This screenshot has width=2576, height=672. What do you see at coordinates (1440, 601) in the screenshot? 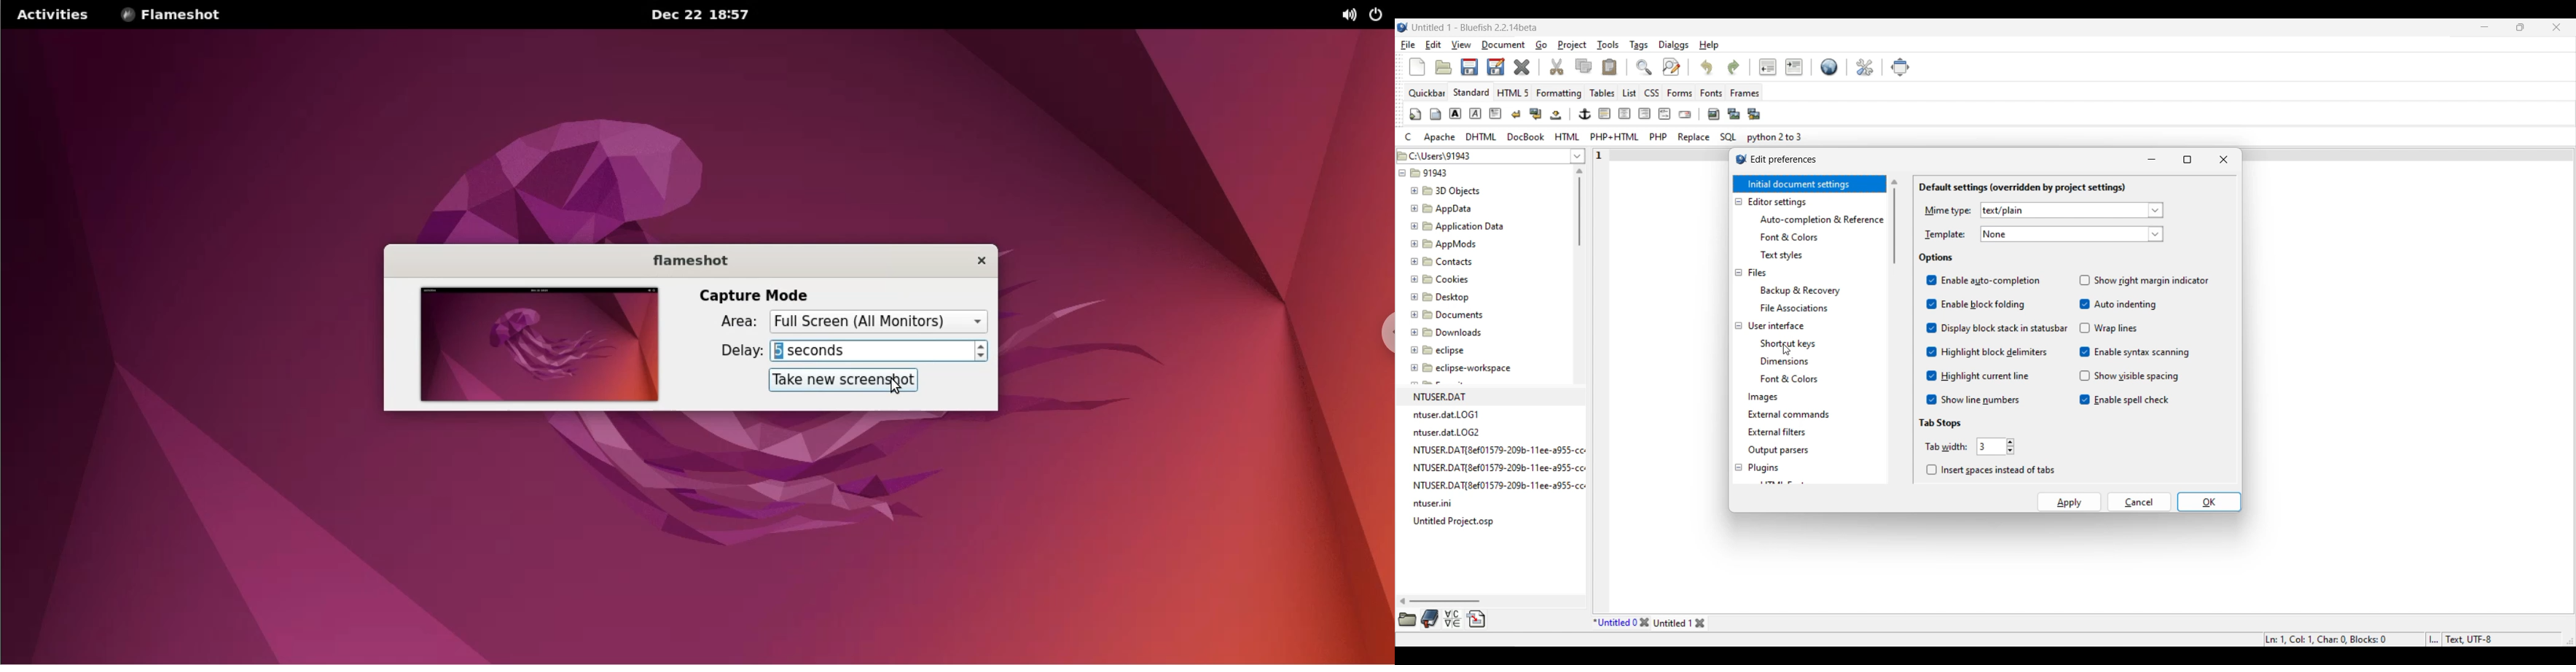
I see `Horizontal slide bar` at bounding box center [1440, 601].